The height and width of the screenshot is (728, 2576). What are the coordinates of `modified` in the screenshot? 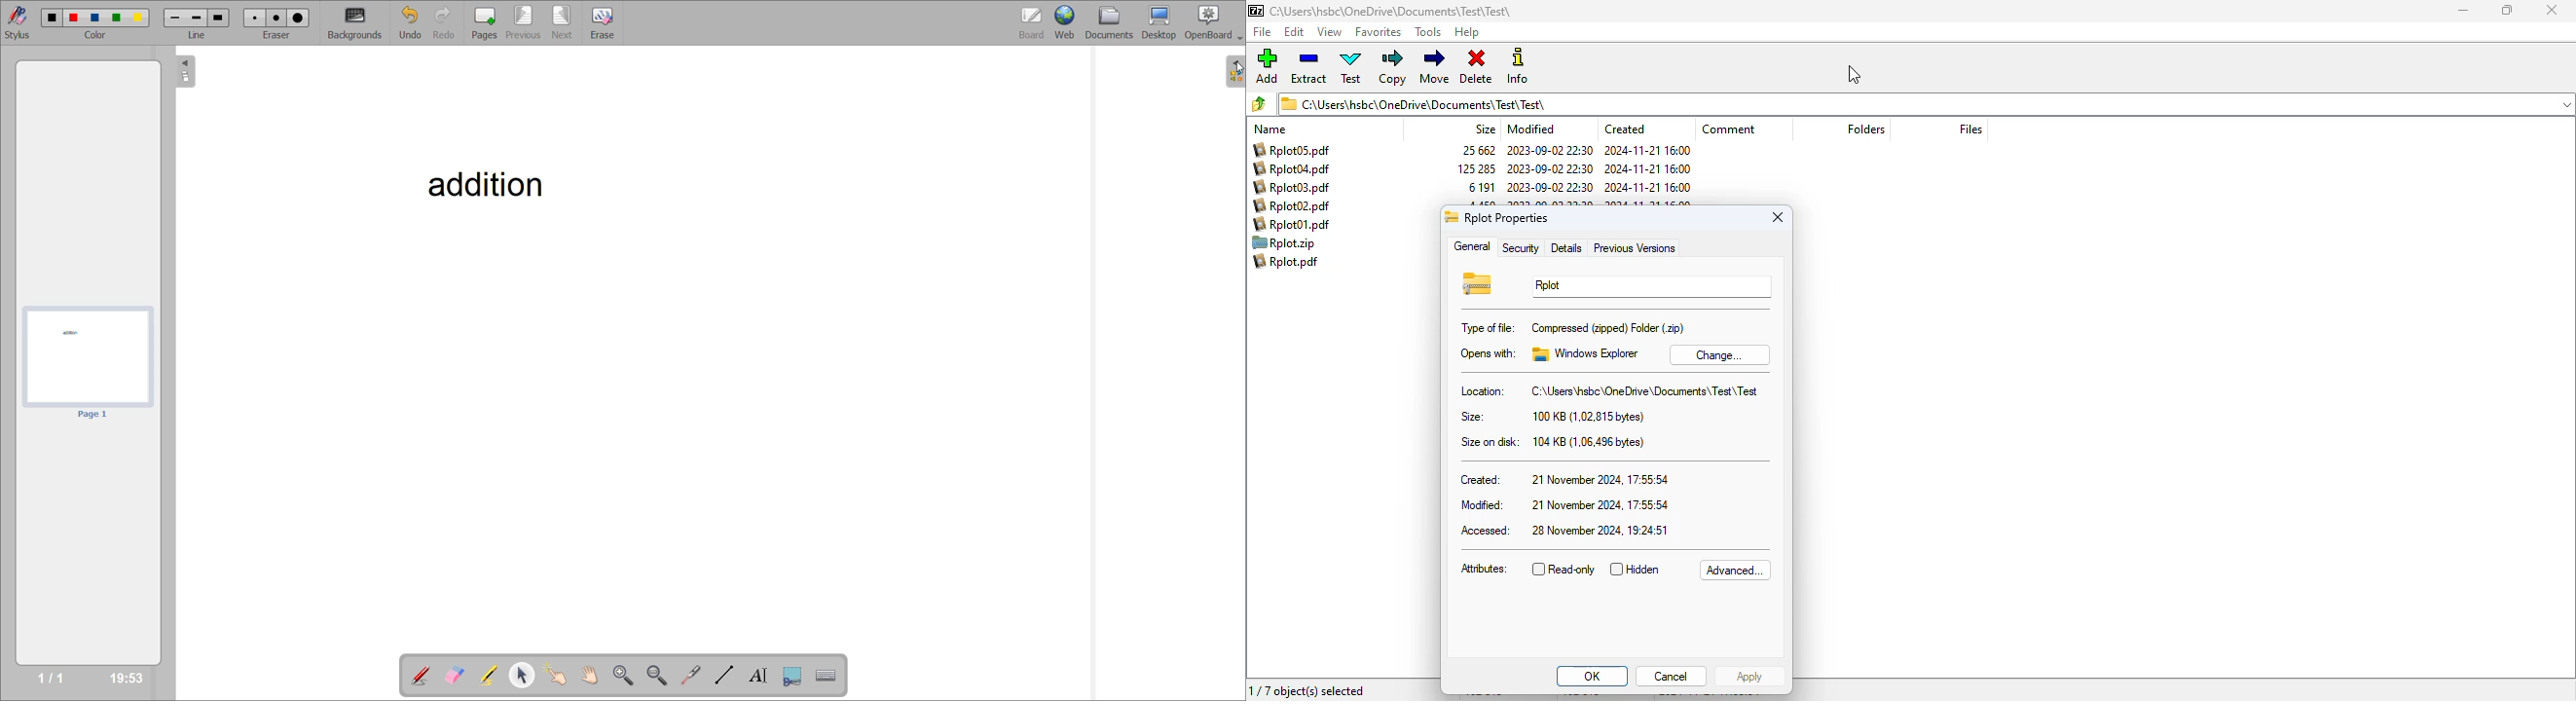 It's located at (1482, 505).